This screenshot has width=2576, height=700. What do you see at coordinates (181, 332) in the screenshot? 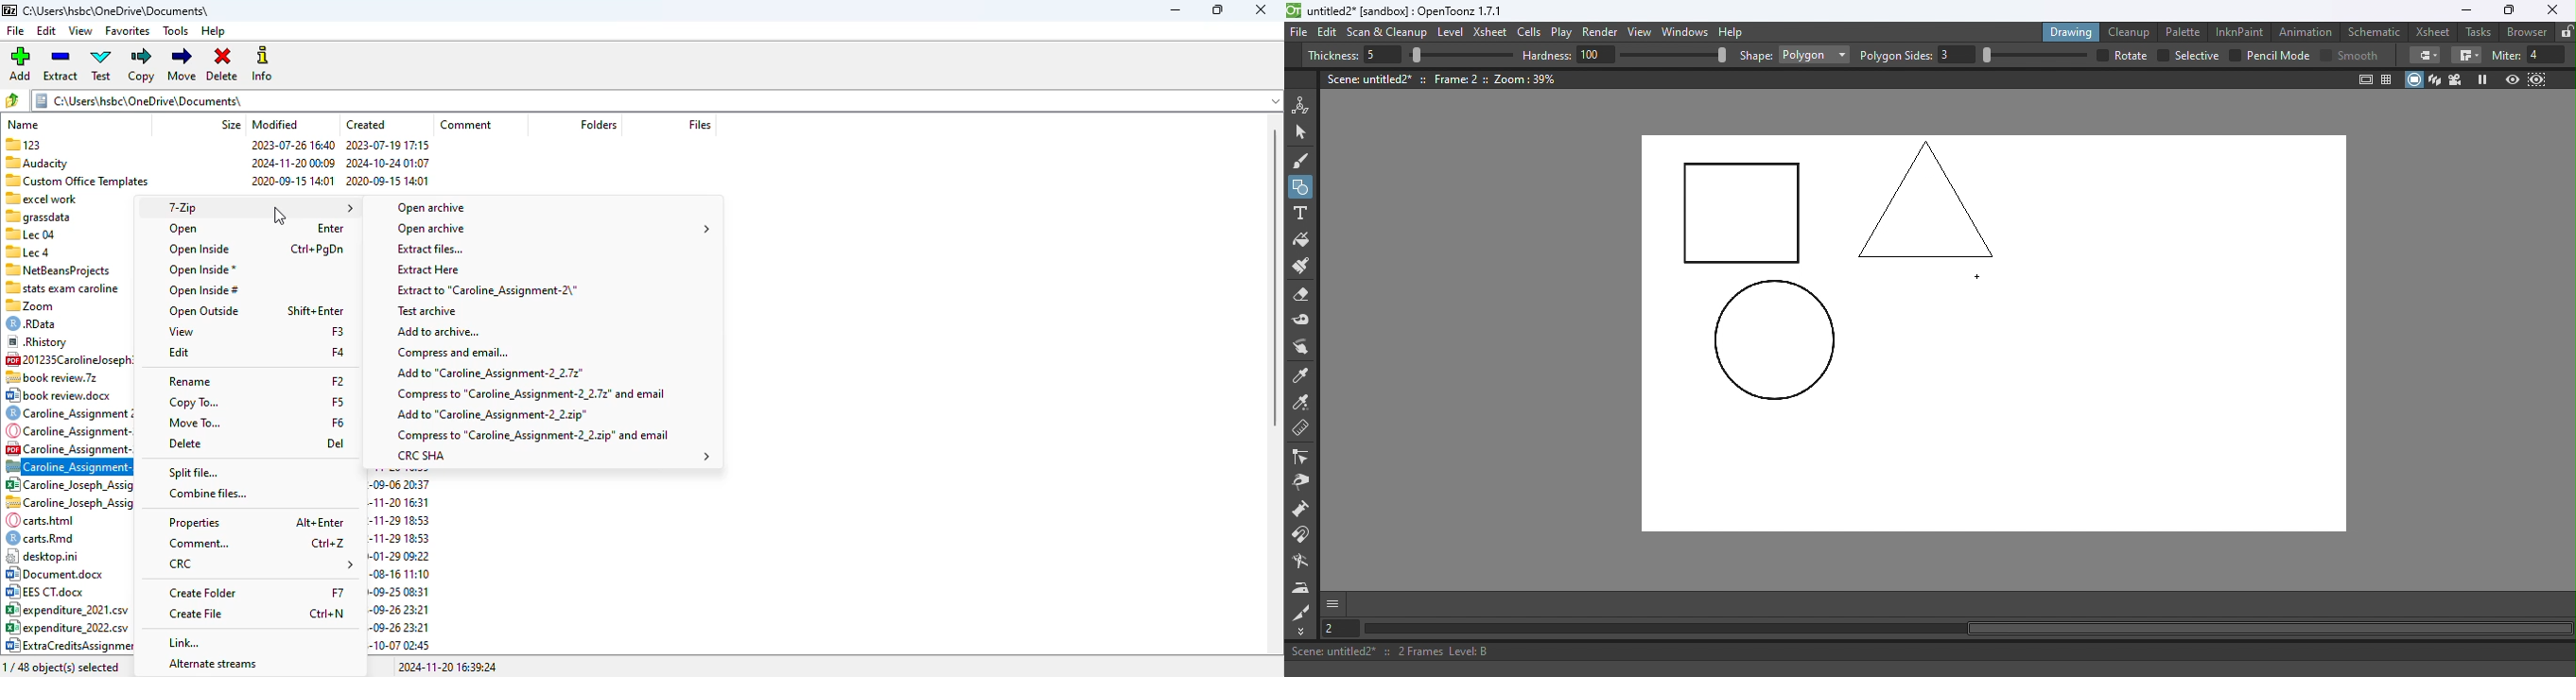
I see `view` at bounding box center [181, 332].